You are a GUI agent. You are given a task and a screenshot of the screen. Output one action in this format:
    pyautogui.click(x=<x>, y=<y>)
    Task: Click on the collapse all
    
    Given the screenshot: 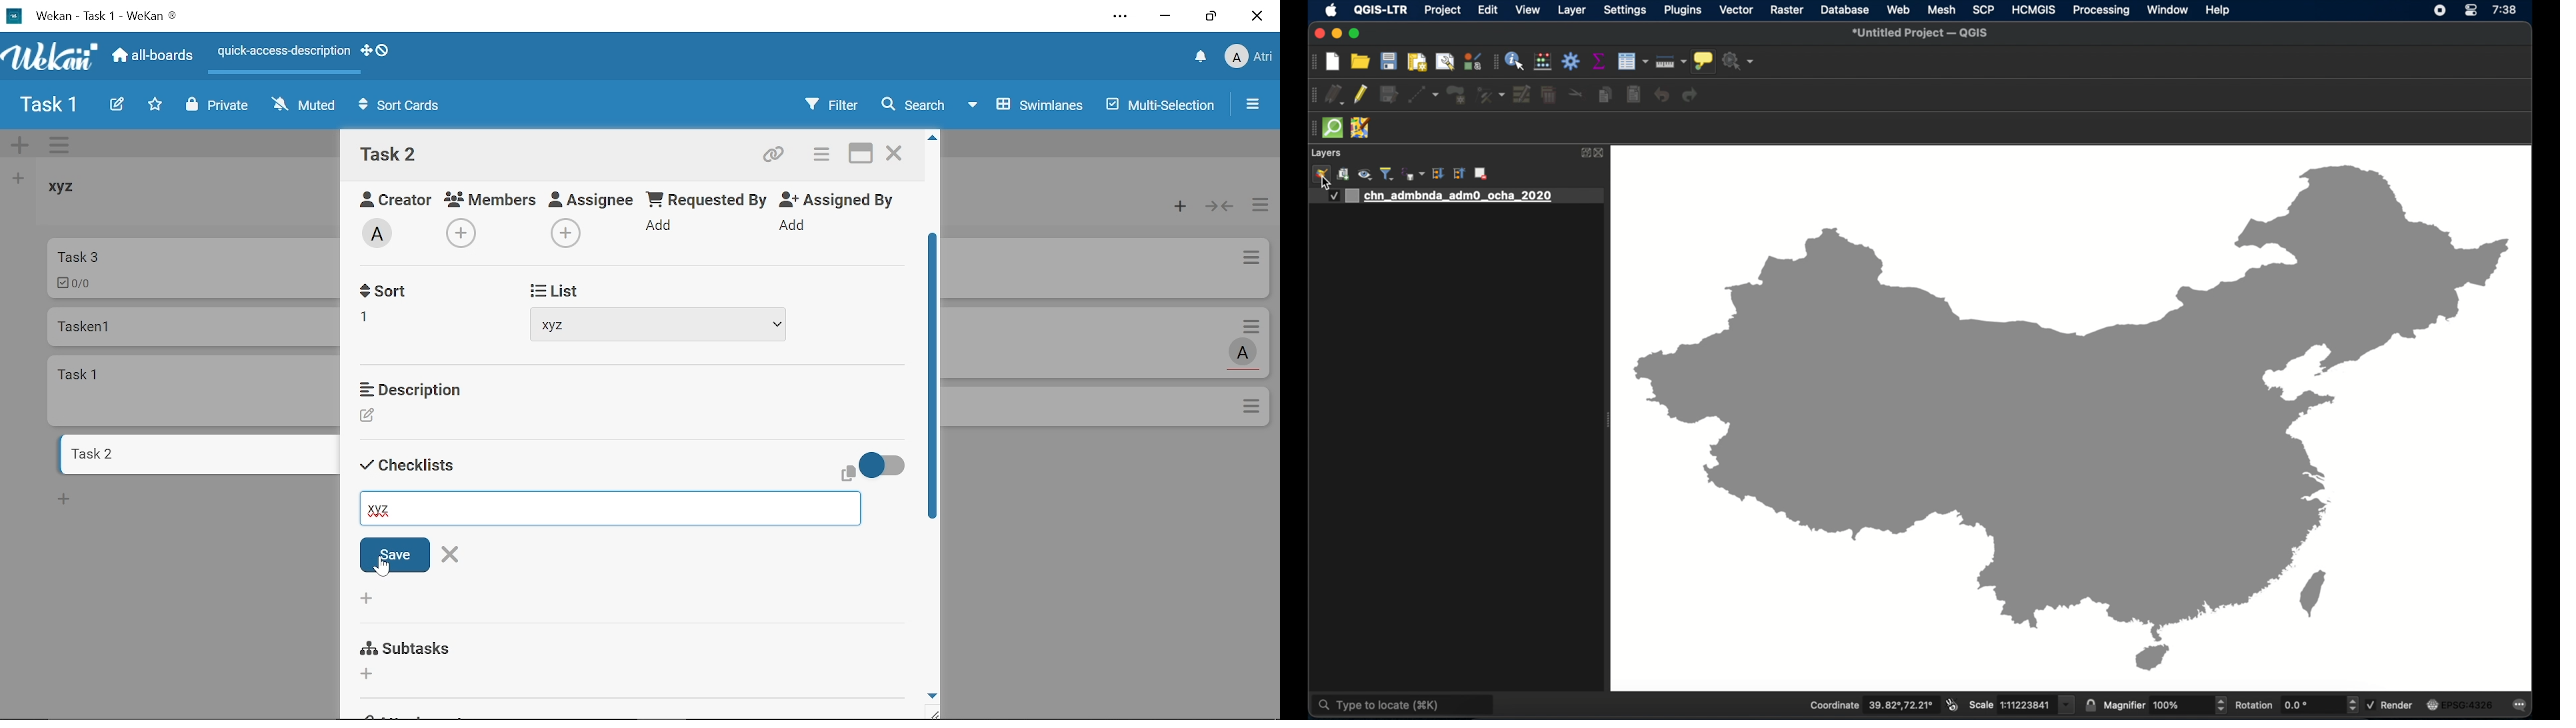 What is the action you would take?
    pyautogui.click(x=1459, y=173)
    